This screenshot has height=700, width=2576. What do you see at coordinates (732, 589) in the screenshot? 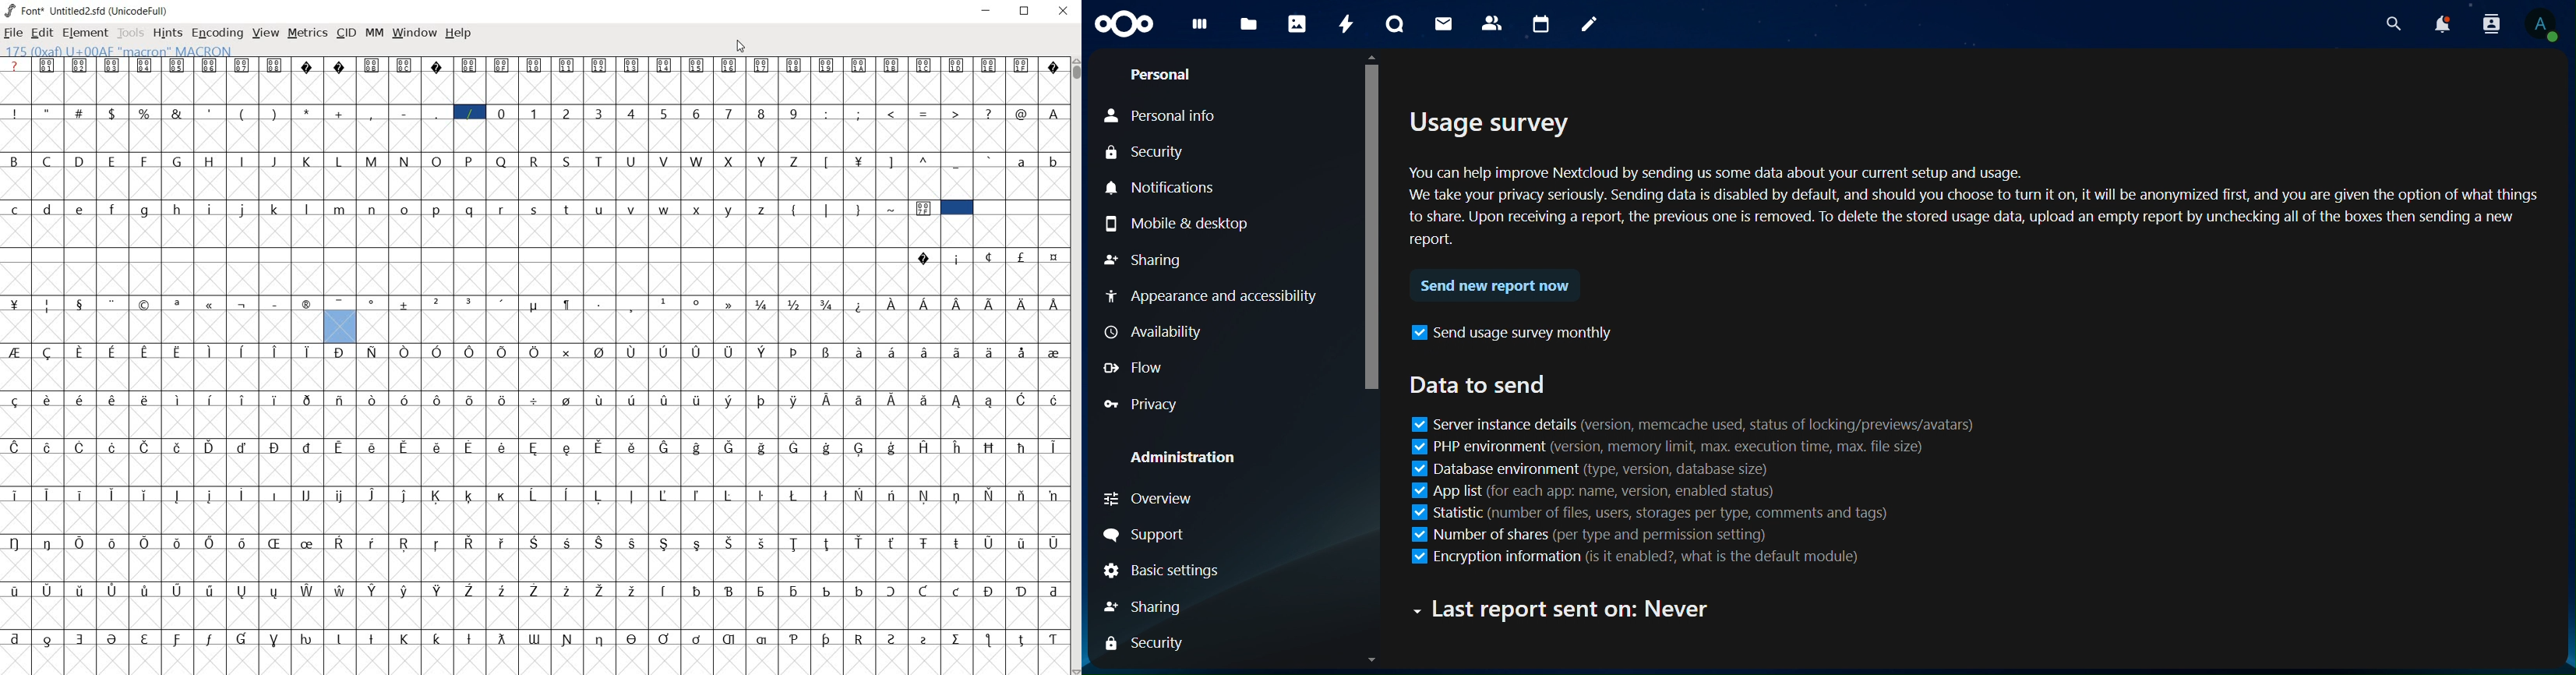
I see `Symbol` at bounding box center [732, 589].